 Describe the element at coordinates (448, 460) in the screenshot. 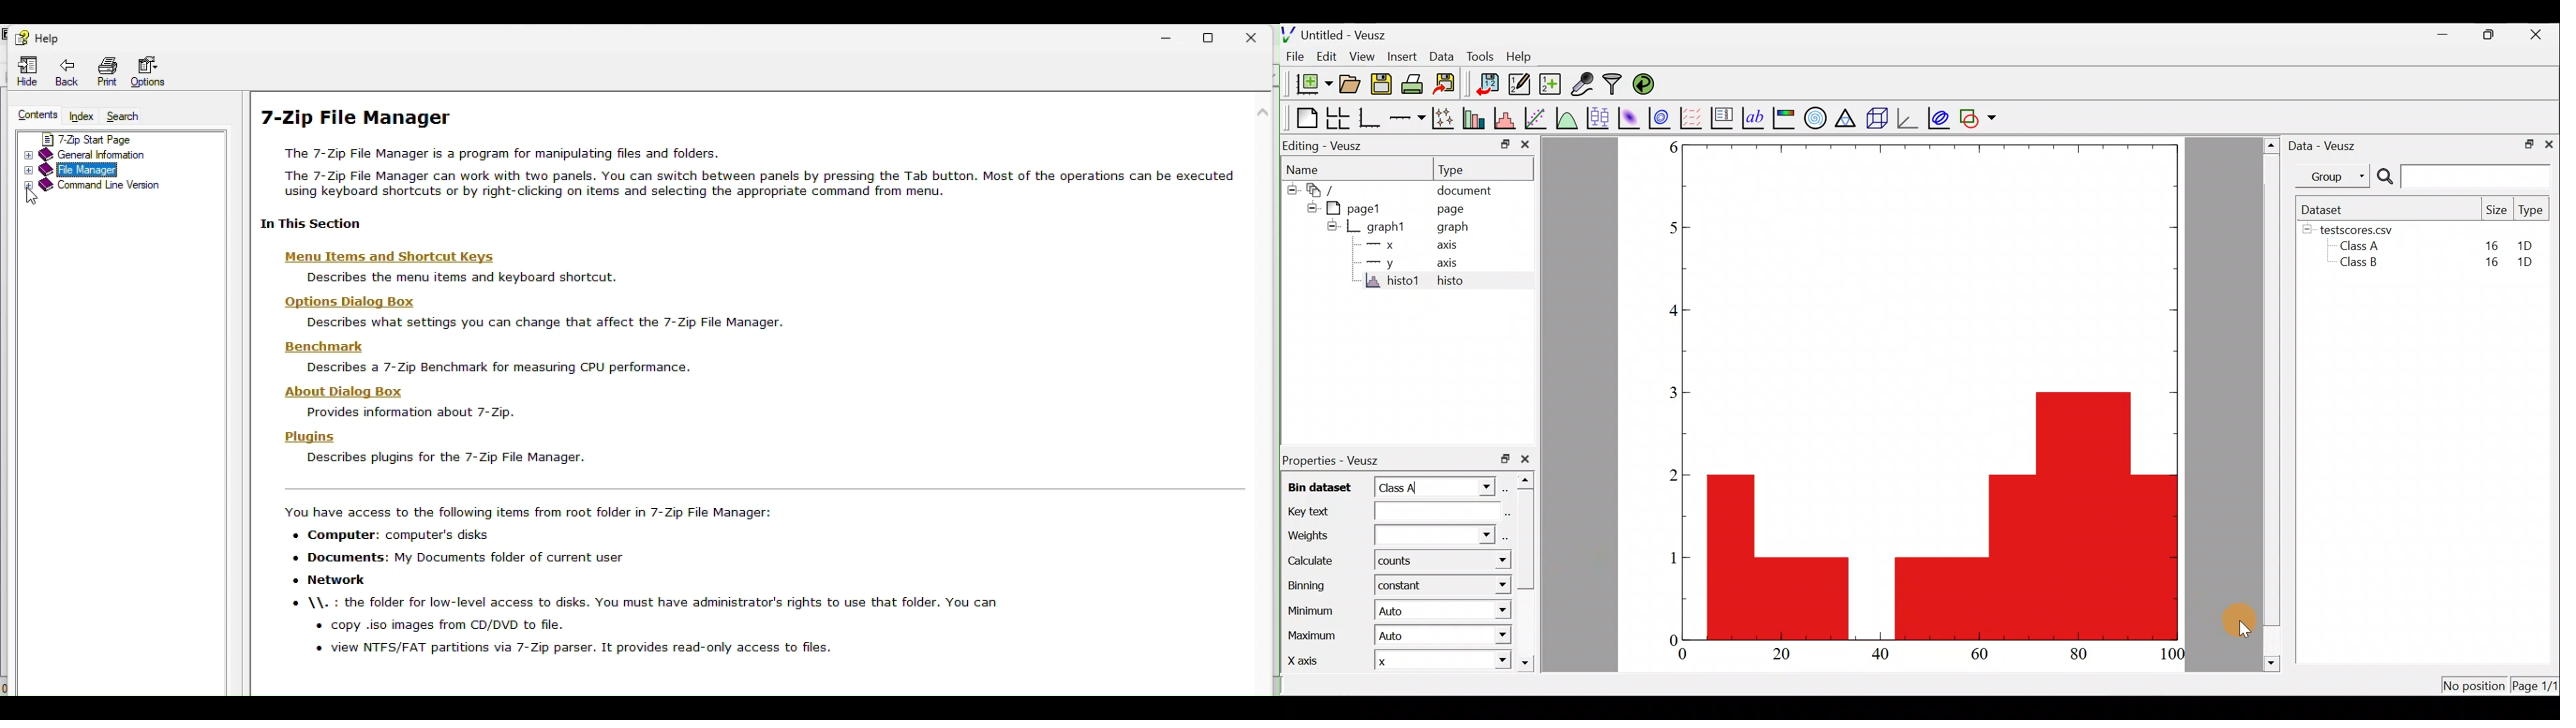

I see `I Describes plugins for the 7-Zip File Manager.` at that location.